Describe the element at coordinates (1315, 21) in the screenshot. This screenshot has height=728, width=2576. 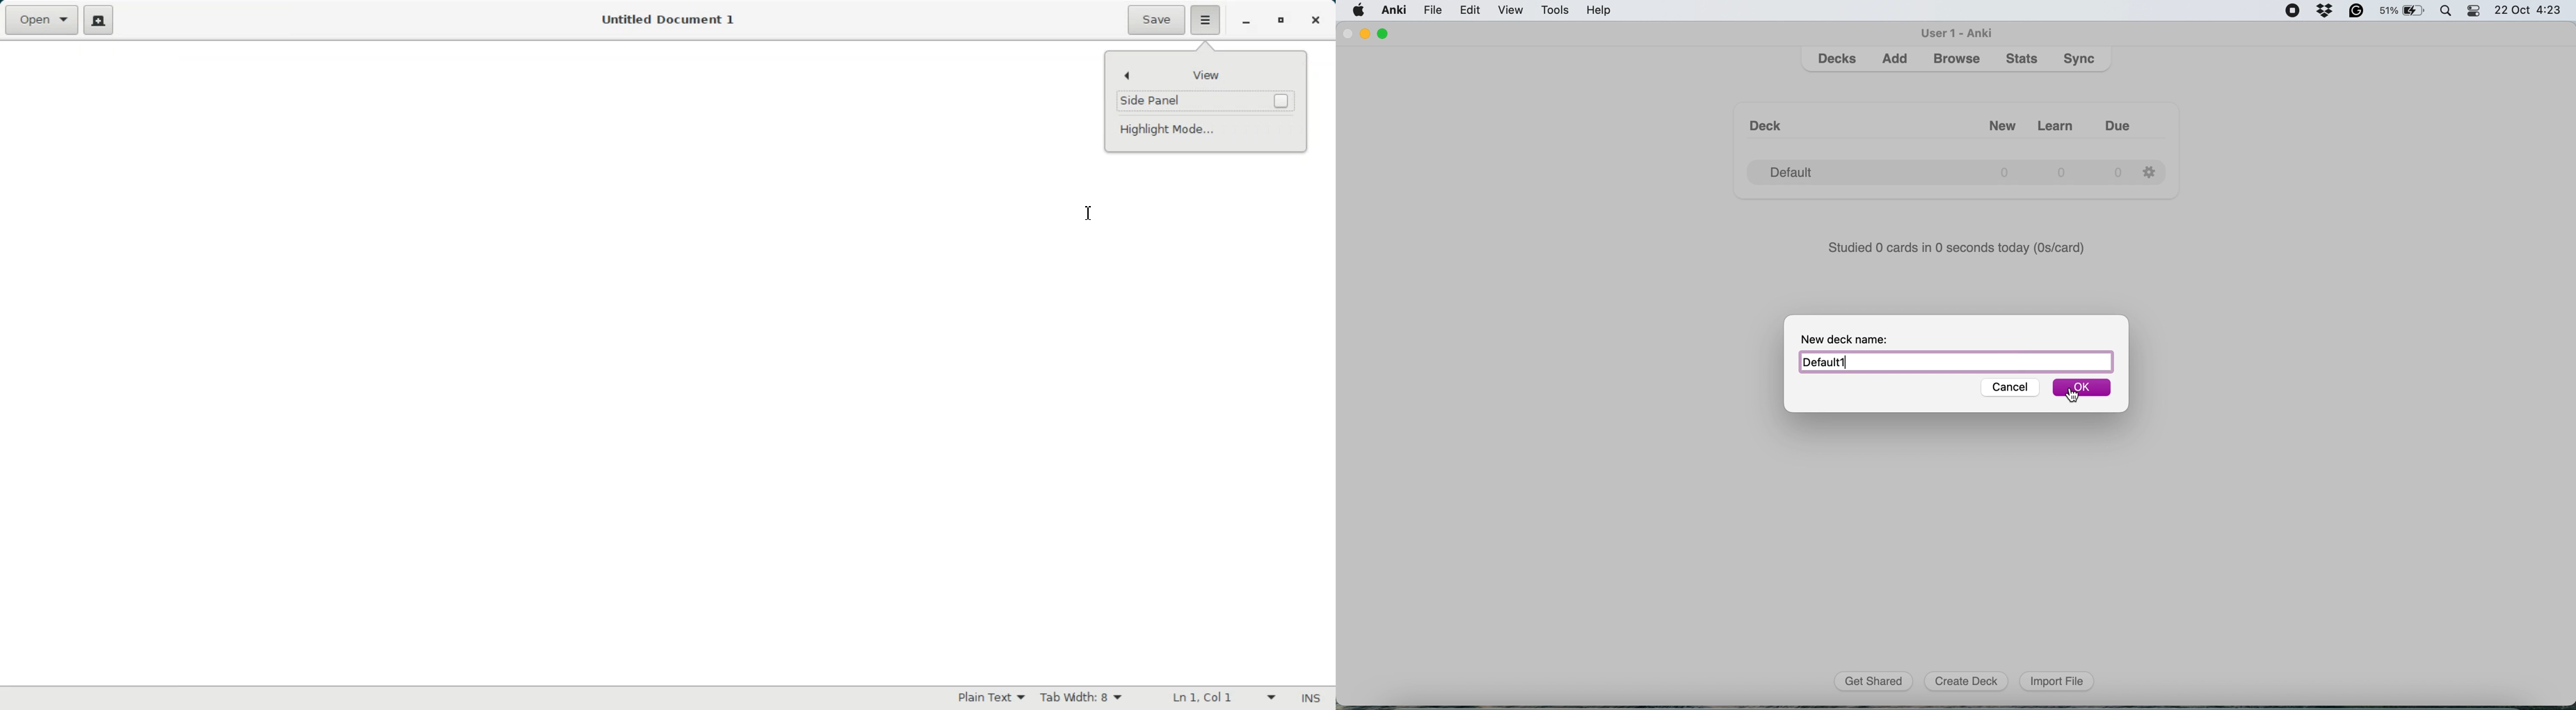
I see `Close` at that location.